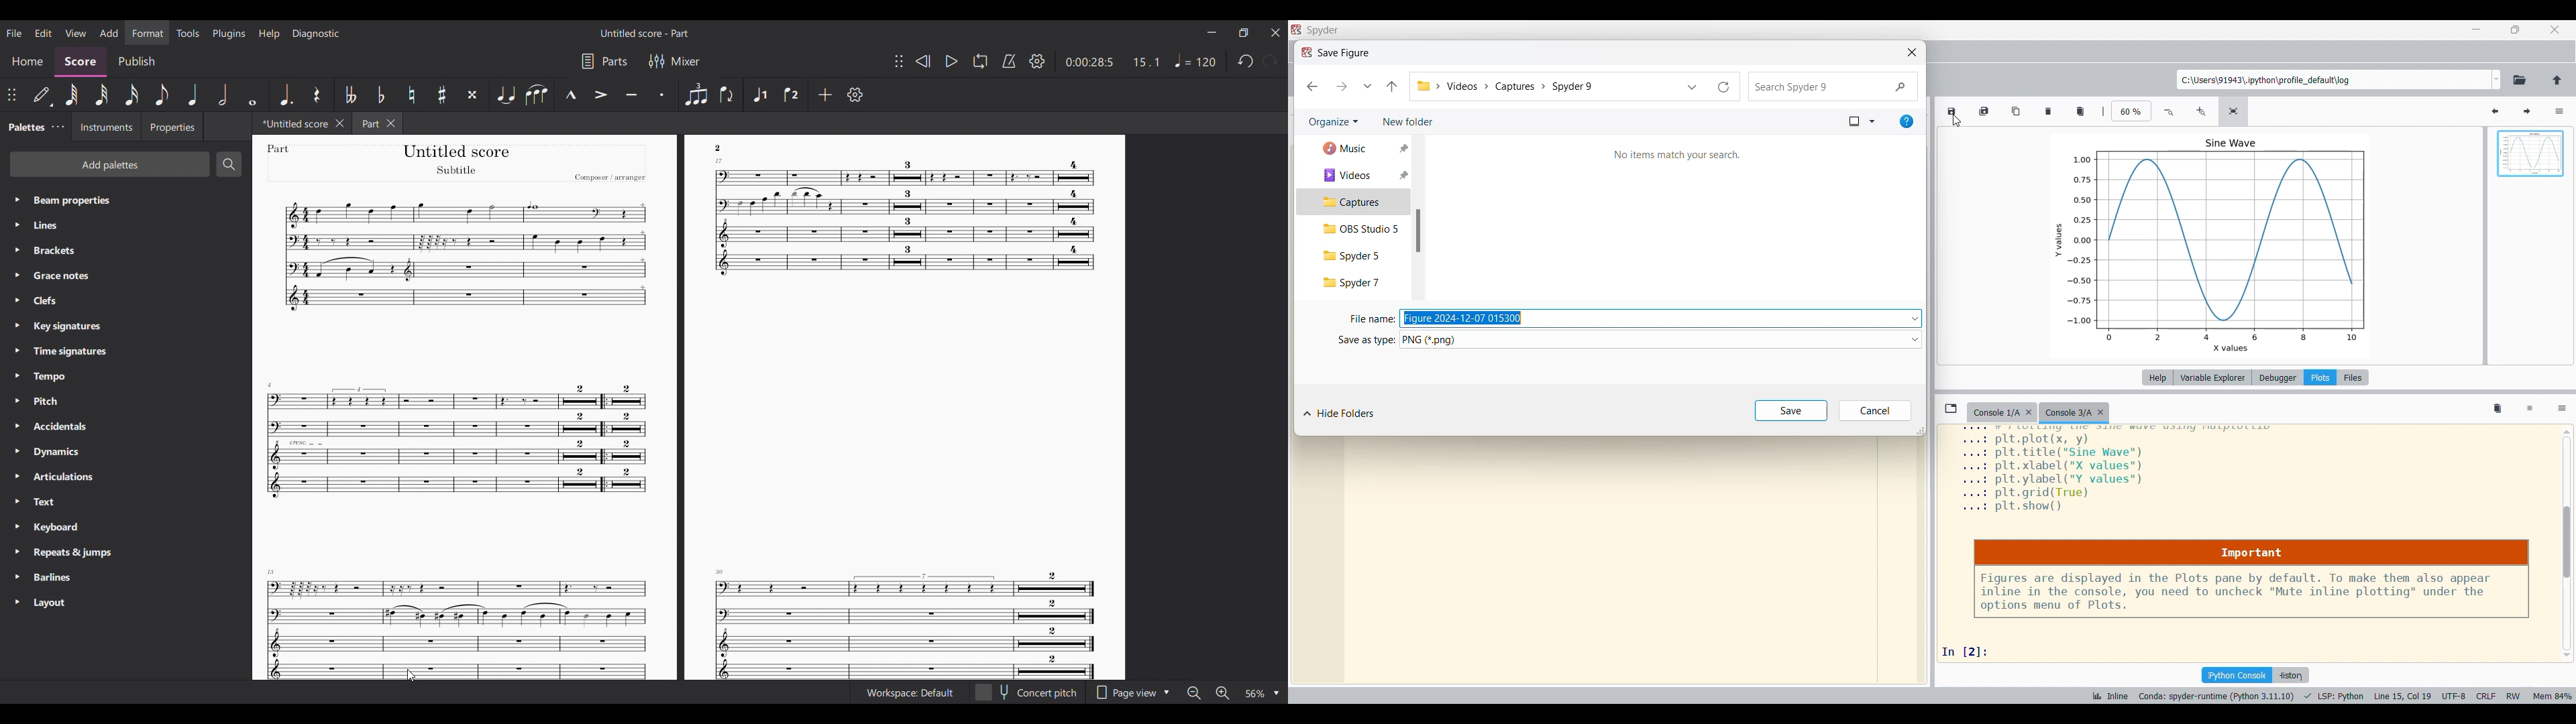 The width and height of the screenshot is (2576, 728). Describe the element at coordinates (2513, 695) in the screenshot. I see `RW` at that location.